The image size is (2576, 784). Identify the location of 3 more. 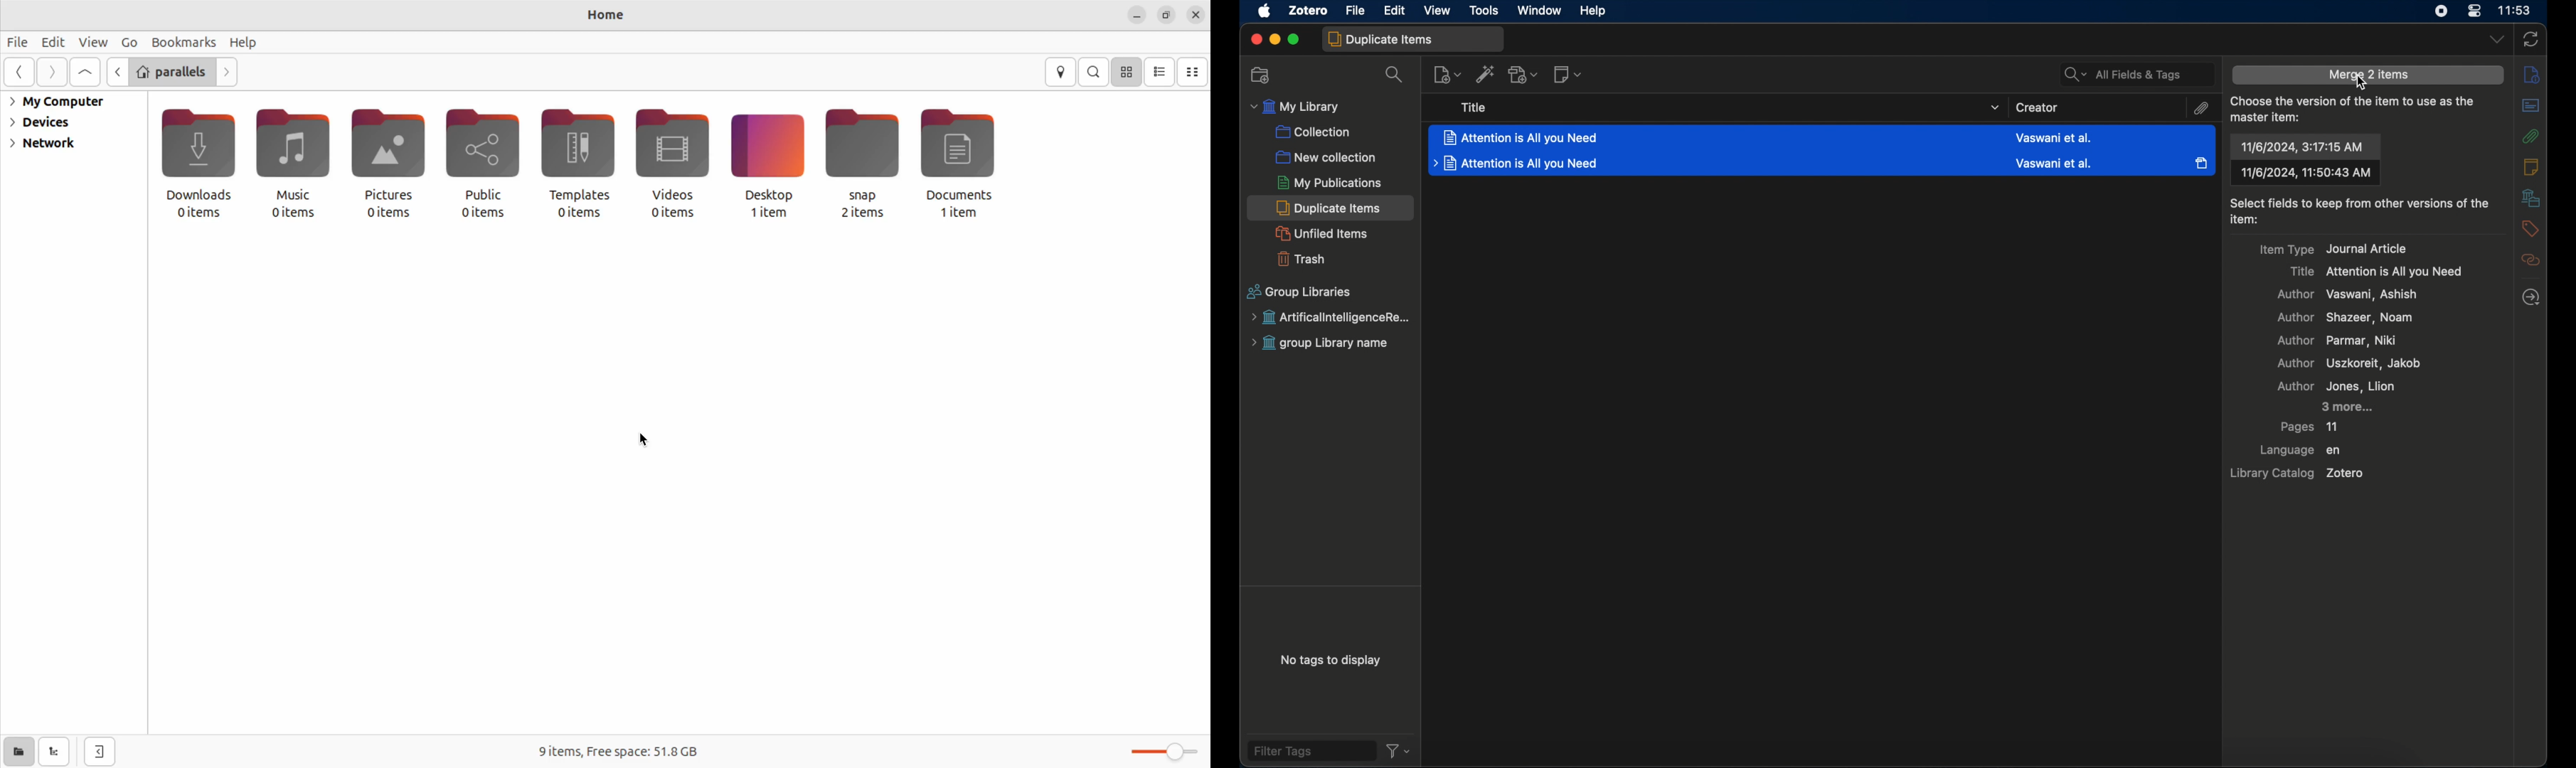
(2346, 407).